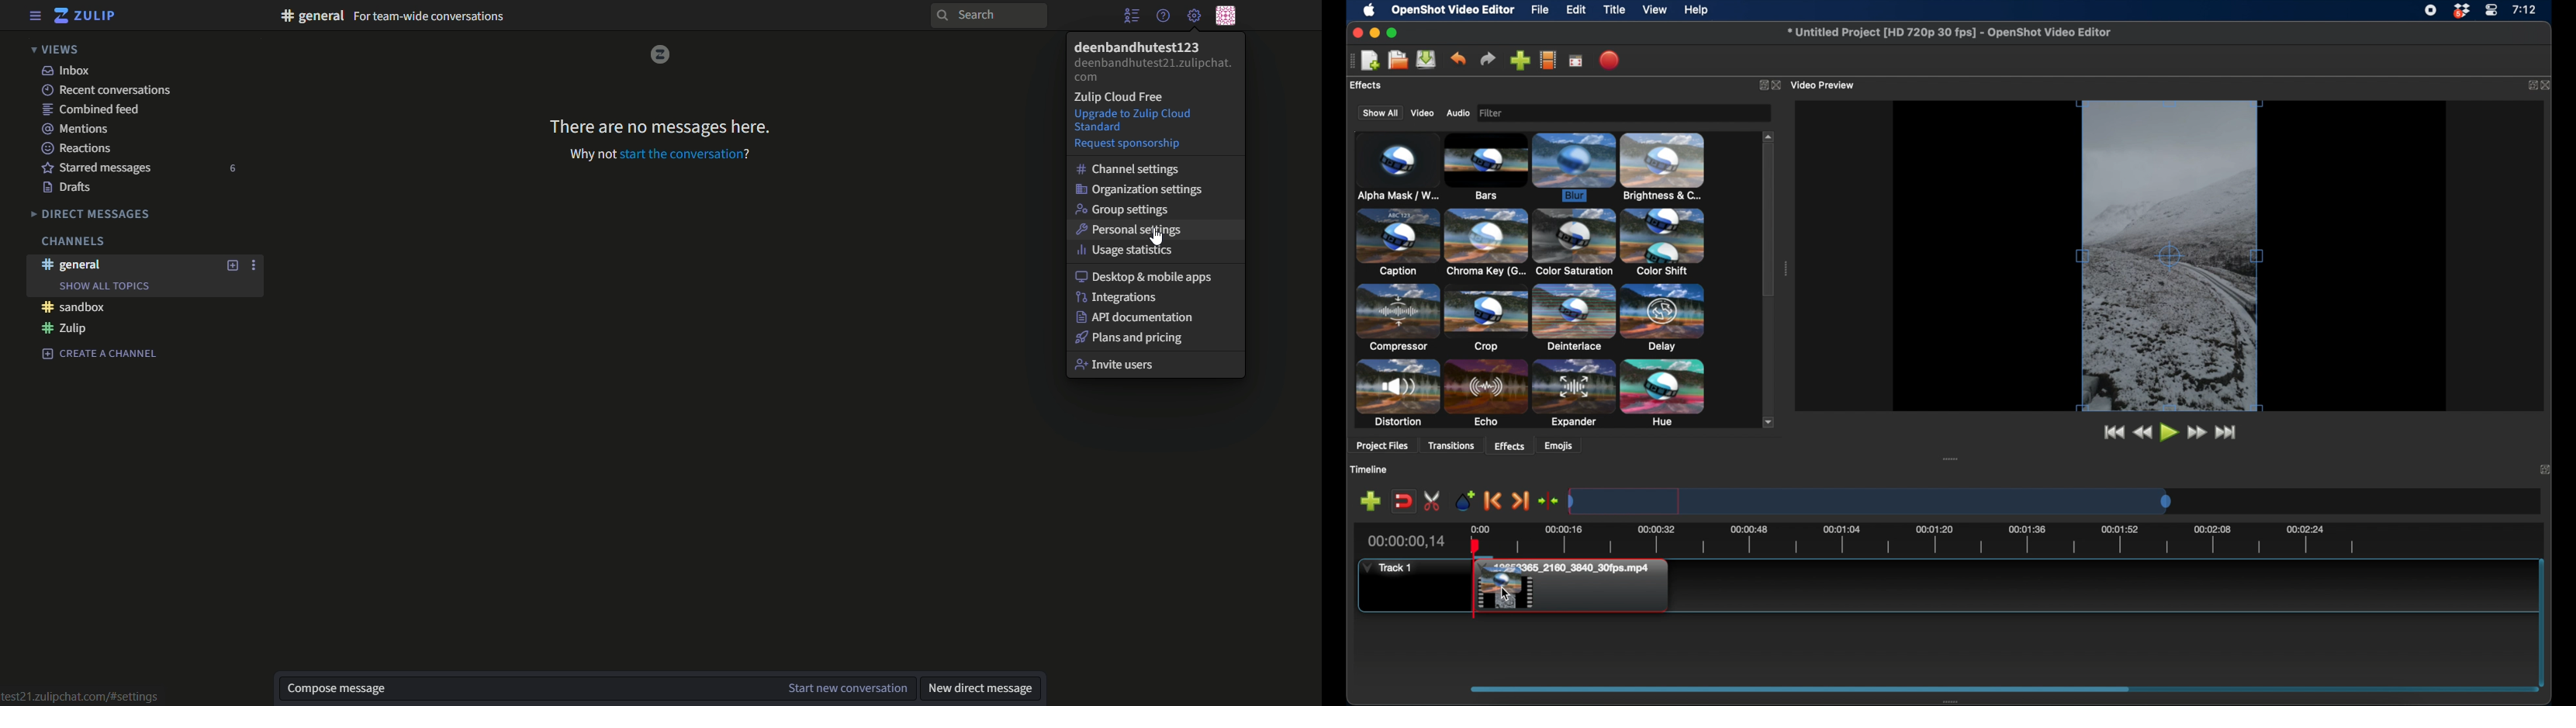  What do you see at coordinates (1123, 97) in the screenshot?
I see `Zulip cloud free` at bounding box center [1123, 97].